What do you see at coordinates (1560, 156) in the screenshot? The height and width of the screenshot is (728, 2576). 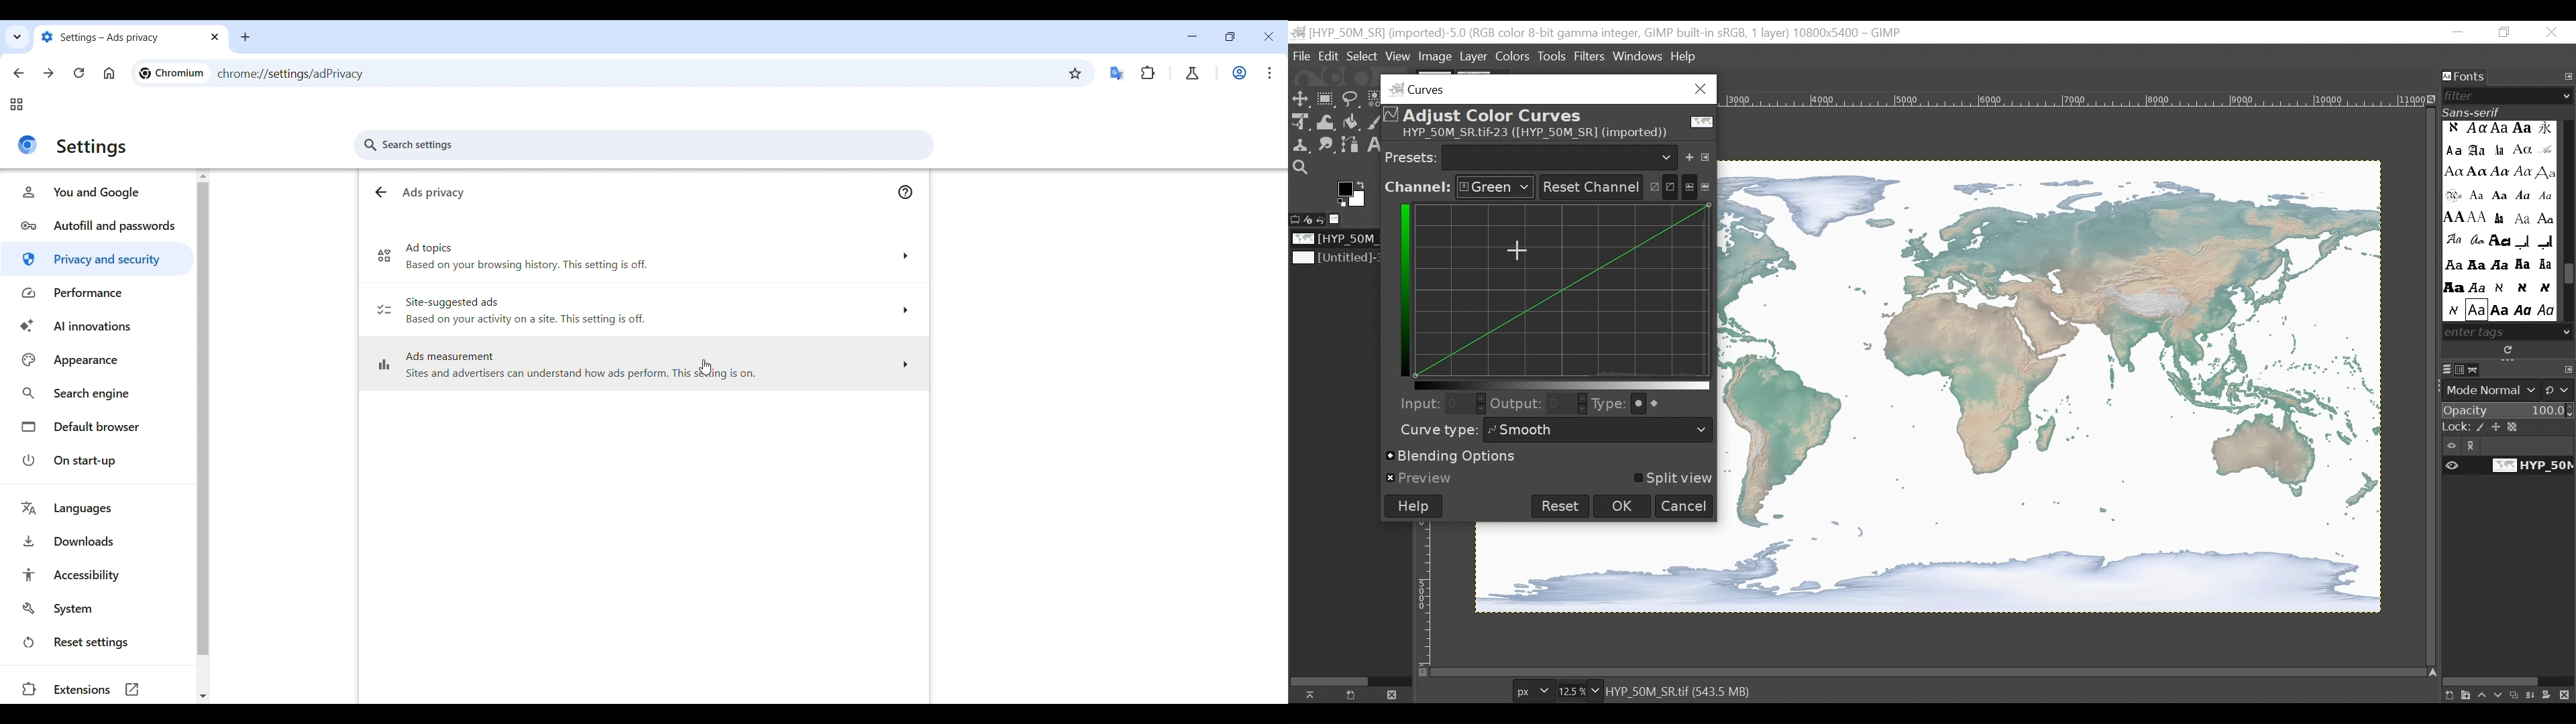 I see `Pick a preset for the list` at bounding box center [1560, 156].